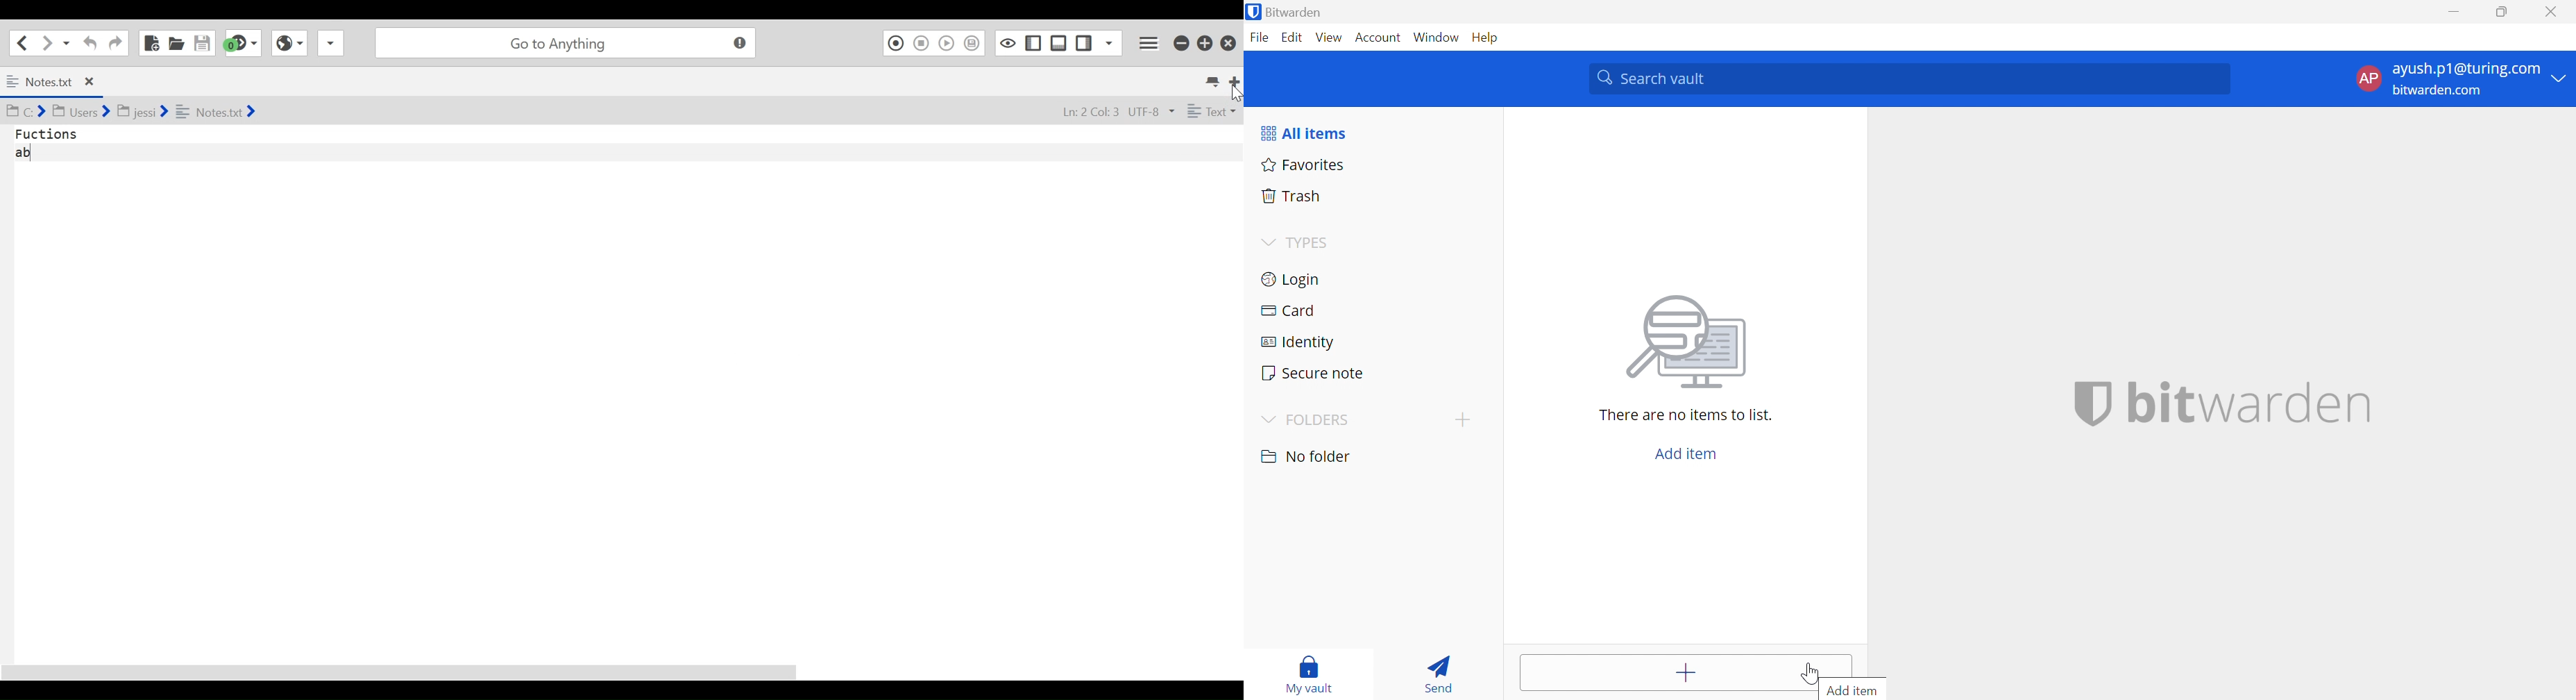 The height and width of the screenshot is (700, 2576). I want to click on Window, so click(1436, 35).